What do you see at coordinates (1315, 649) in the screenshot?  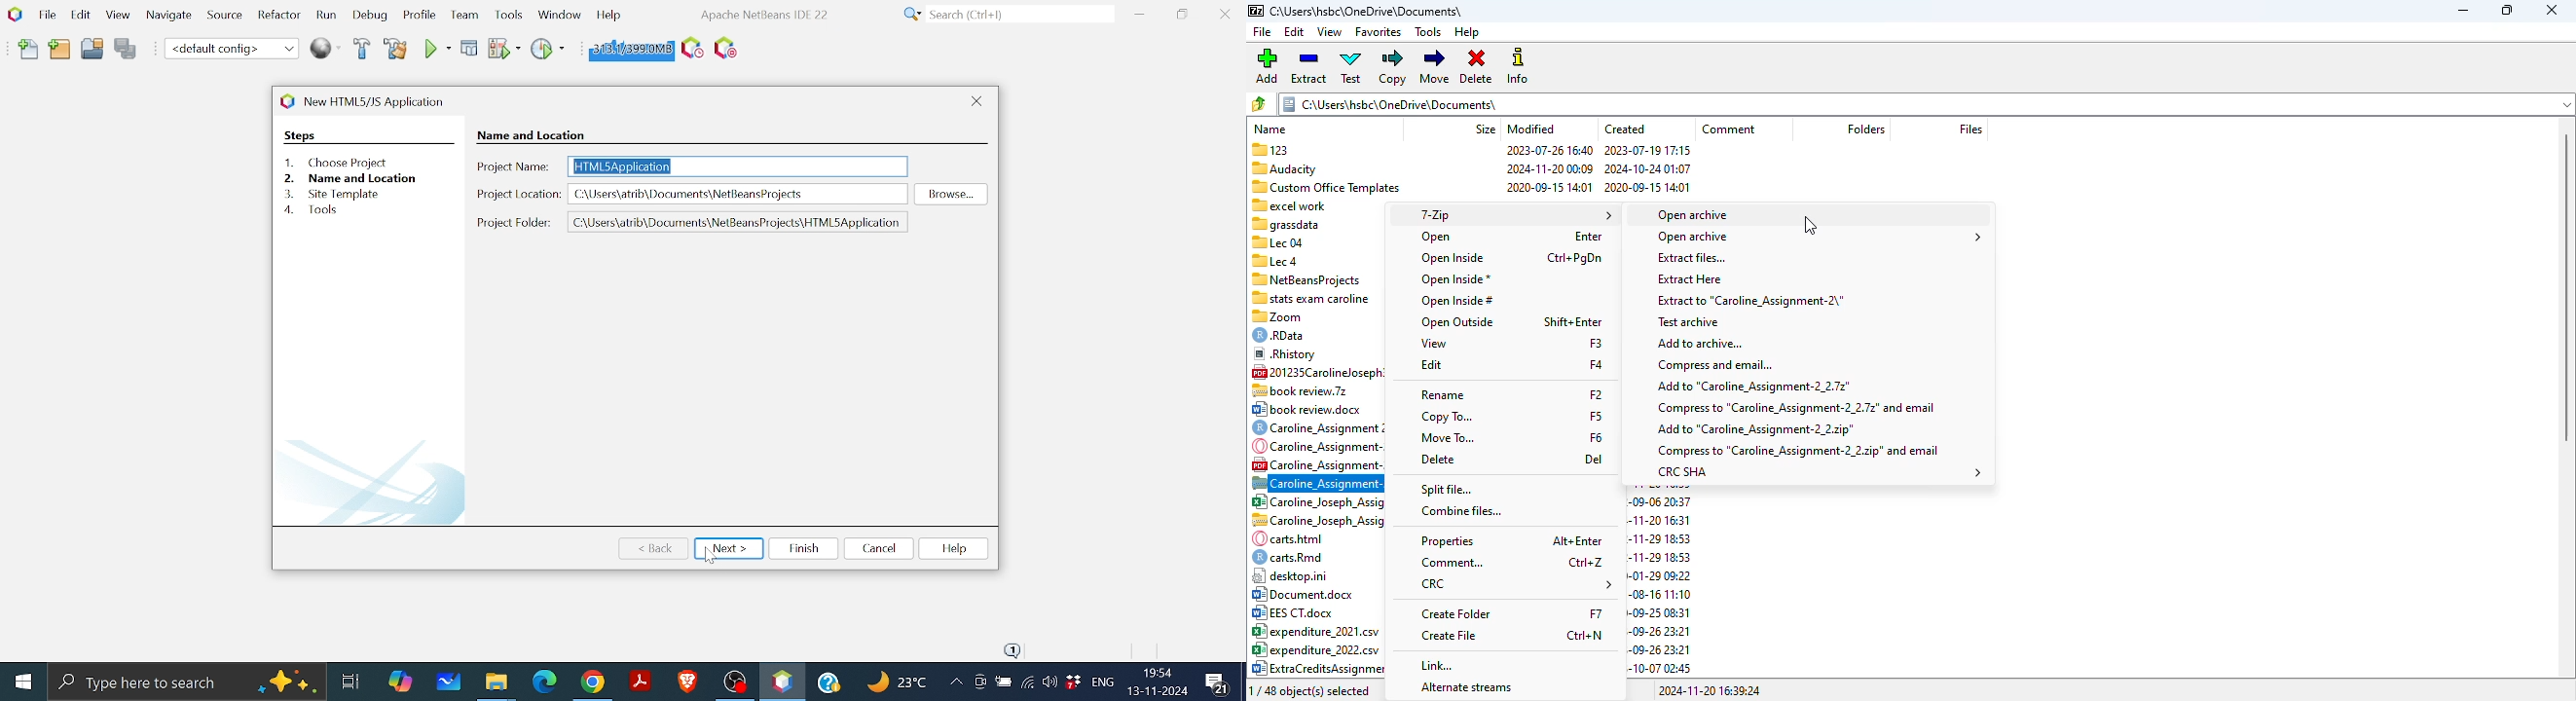 I see `8° expenditure_2022.csv 504 2023-10-06 15:41 2023-09-26 23:21` at bounding box center [1315, 649].